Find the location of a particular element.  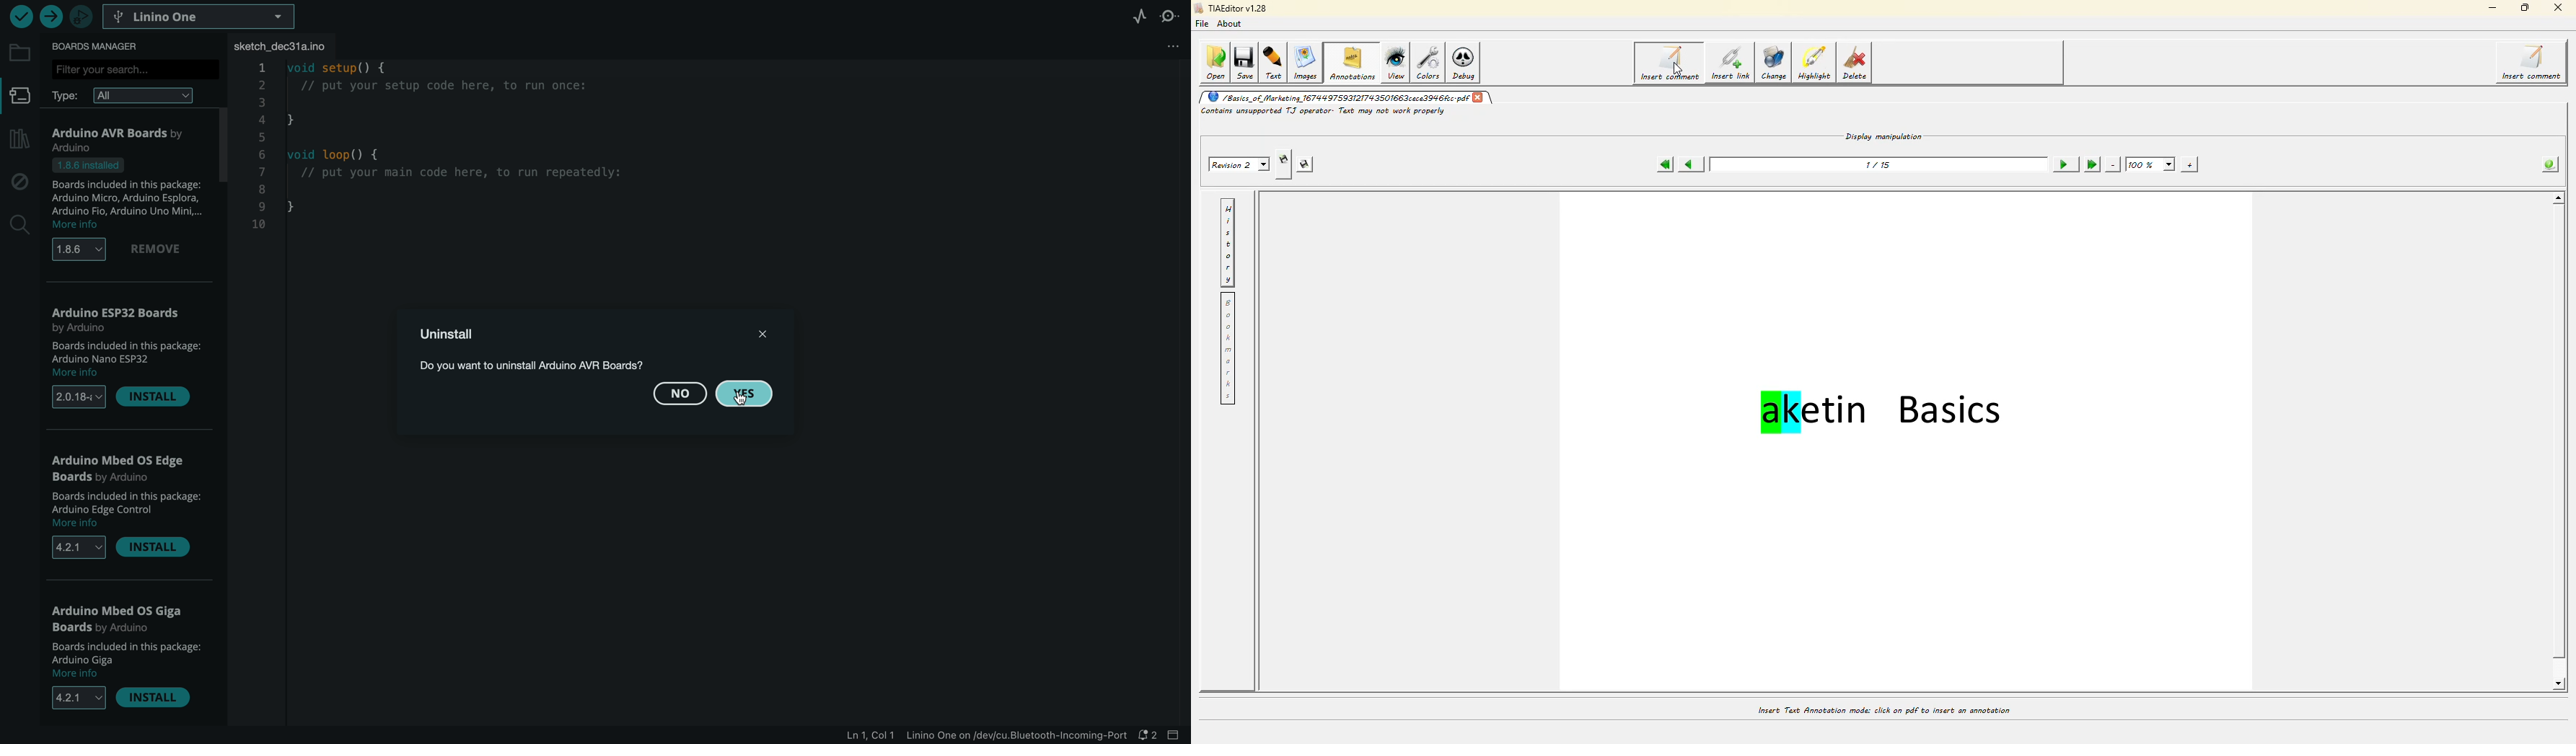

library manager is located at coordinates (19, 140).